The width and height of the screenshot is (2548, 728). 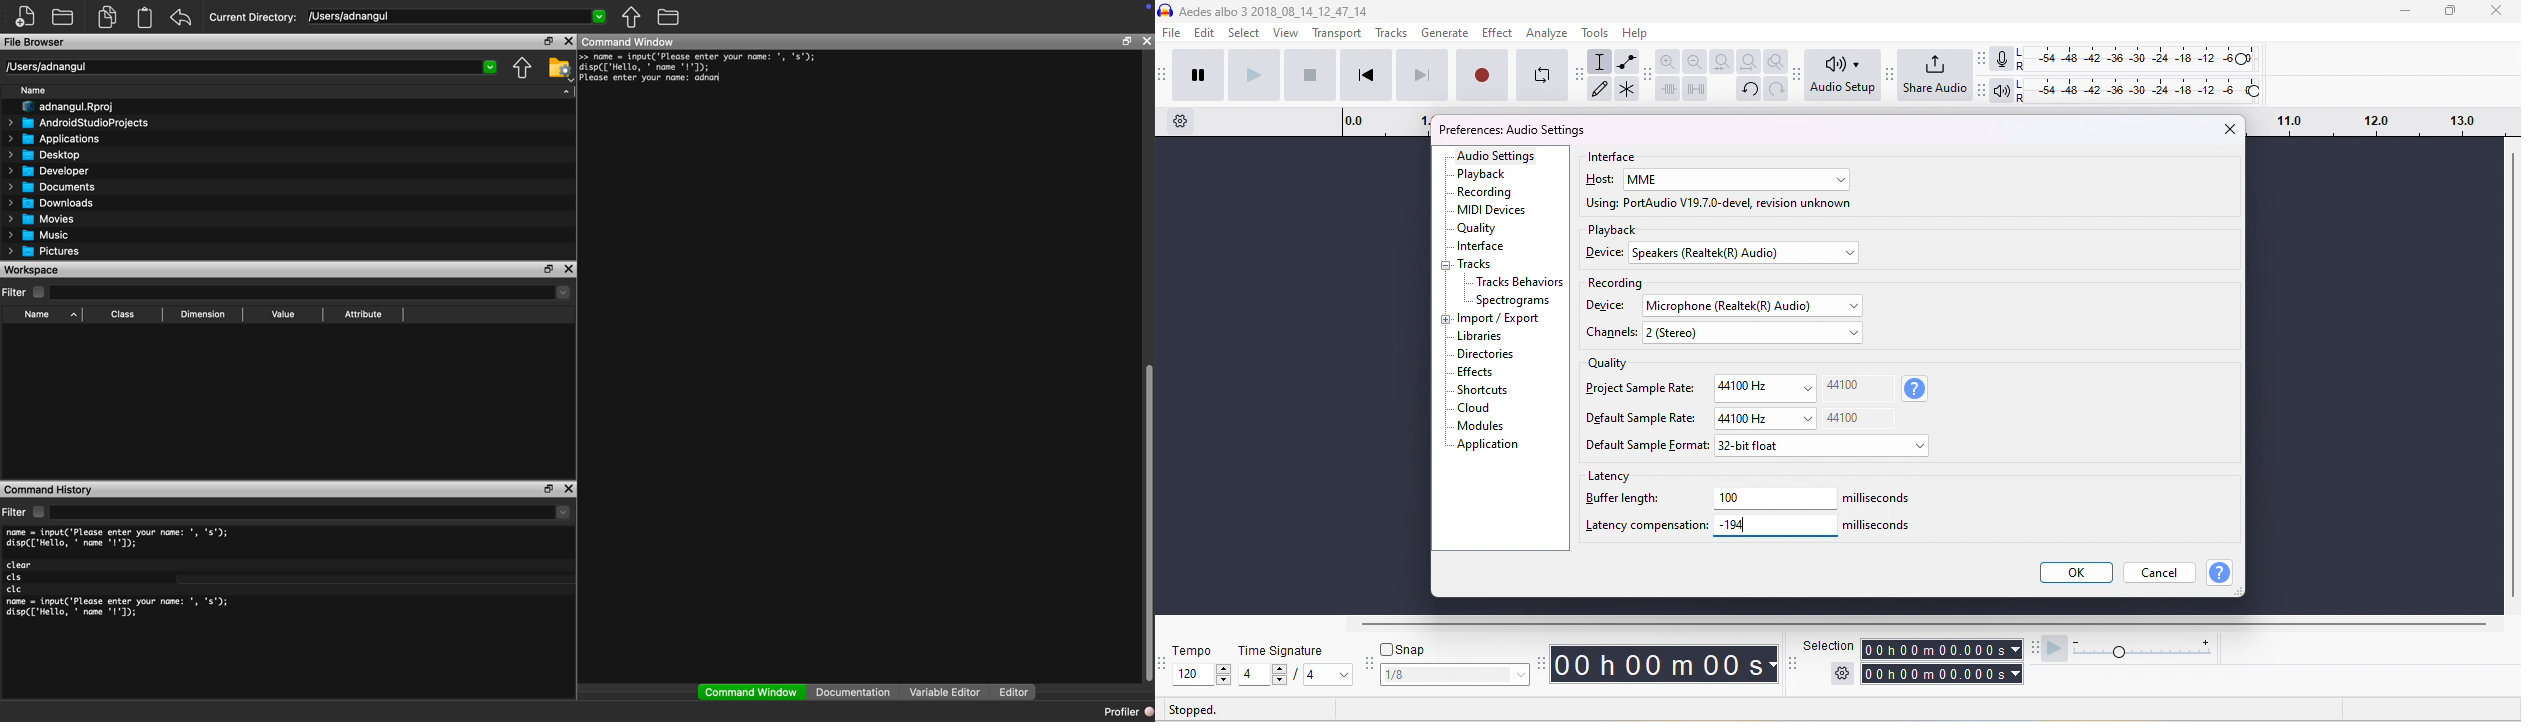 What do you see at coordinates (1481, 336) in the screenshot?
I see `libraries` at bounding box center [1481, 336].